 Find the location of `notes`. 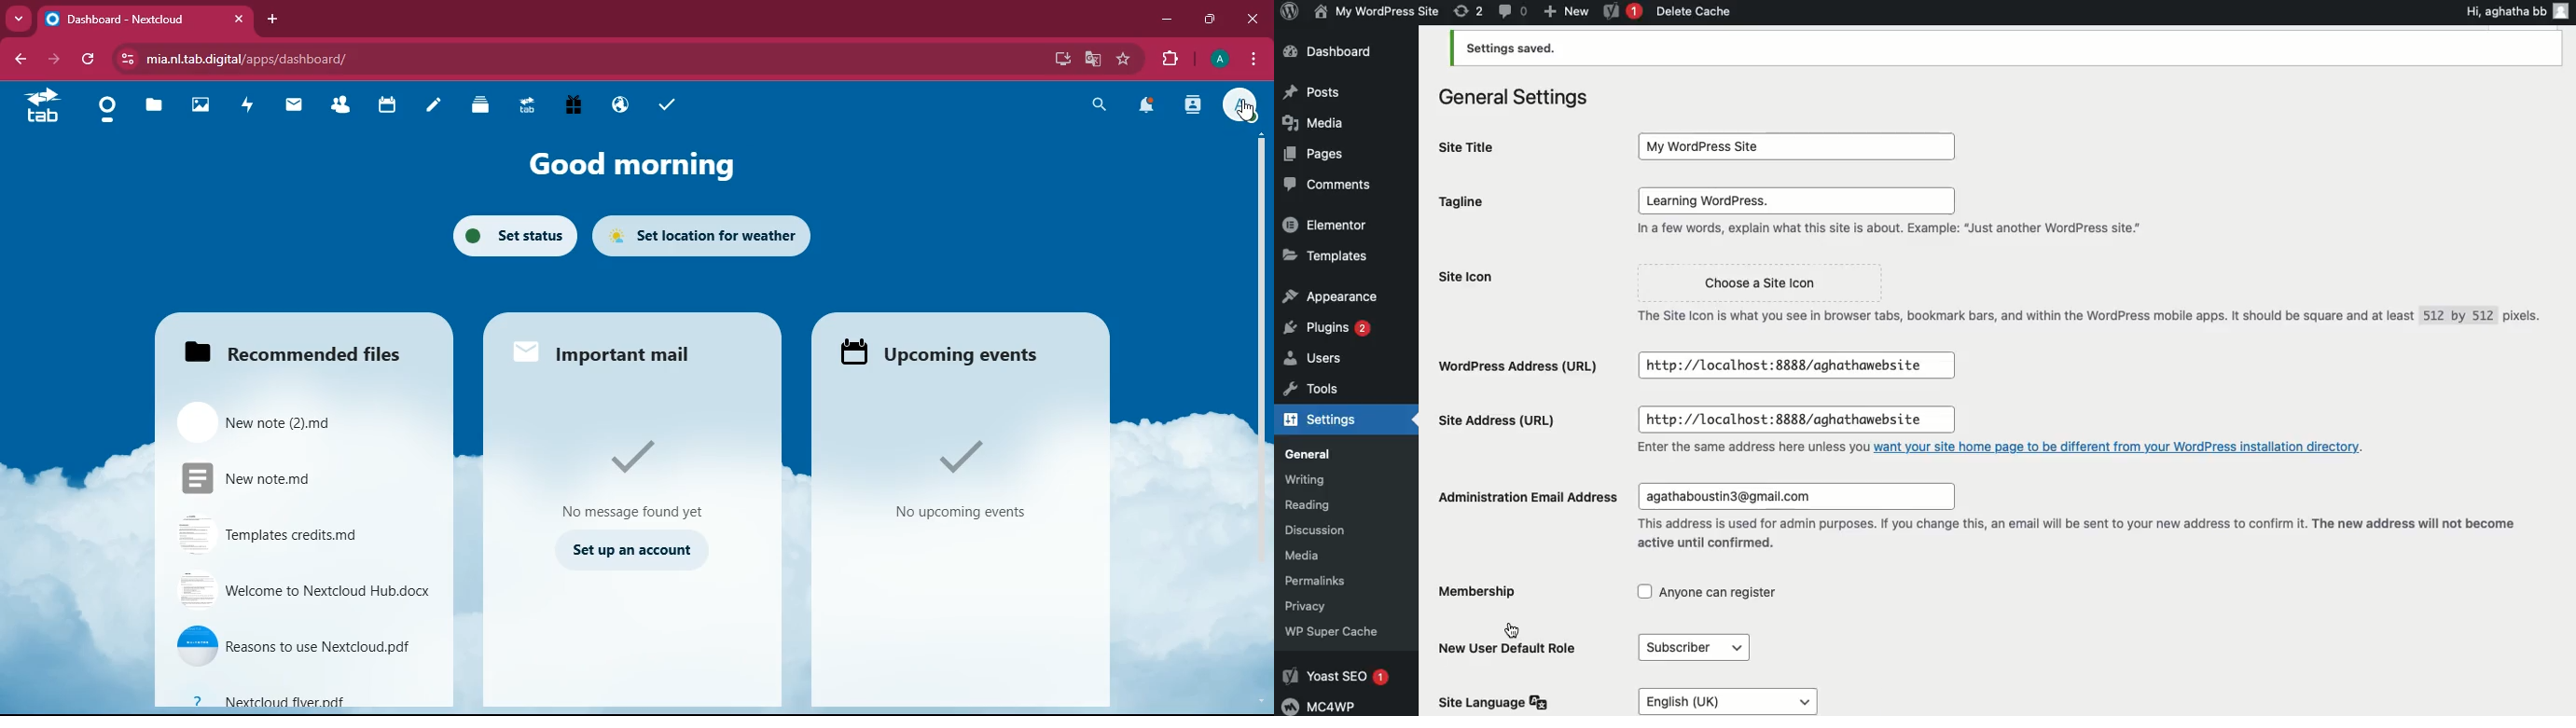

notes is located at coordinates (433, 108).